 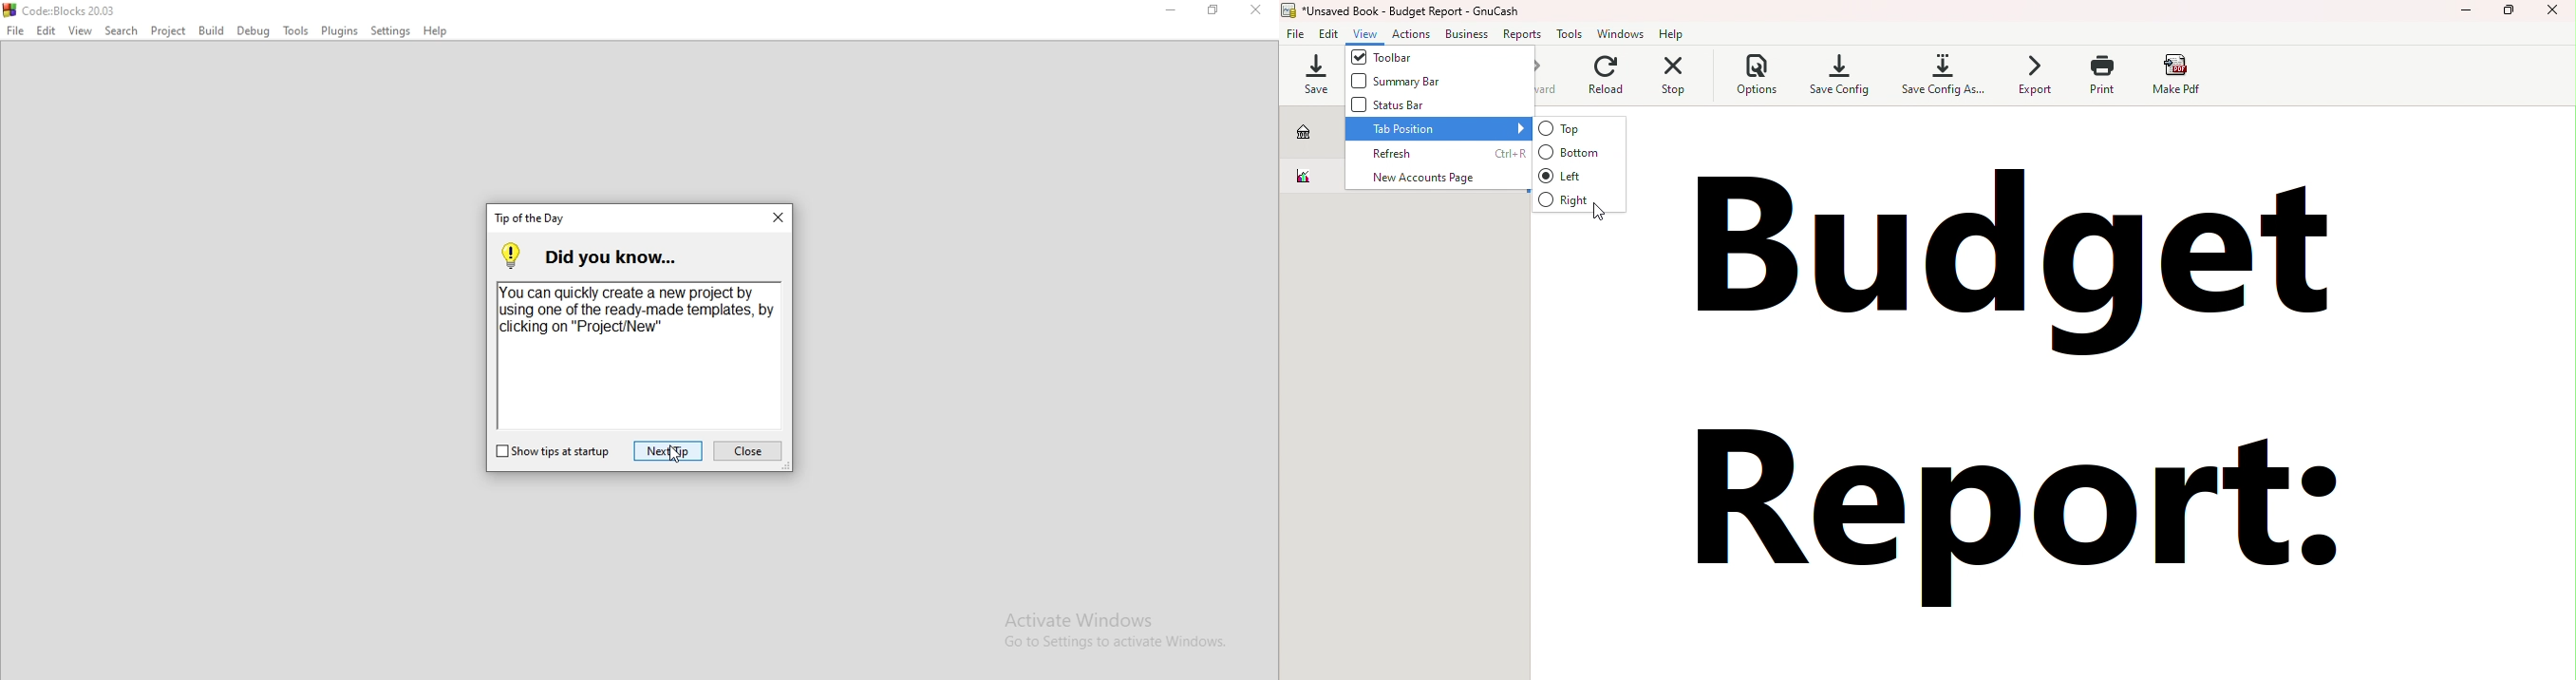 What do you see at coordinates (1522, 35) in the screenshot?
I see `Reports` at bounding box center [1522, 35].